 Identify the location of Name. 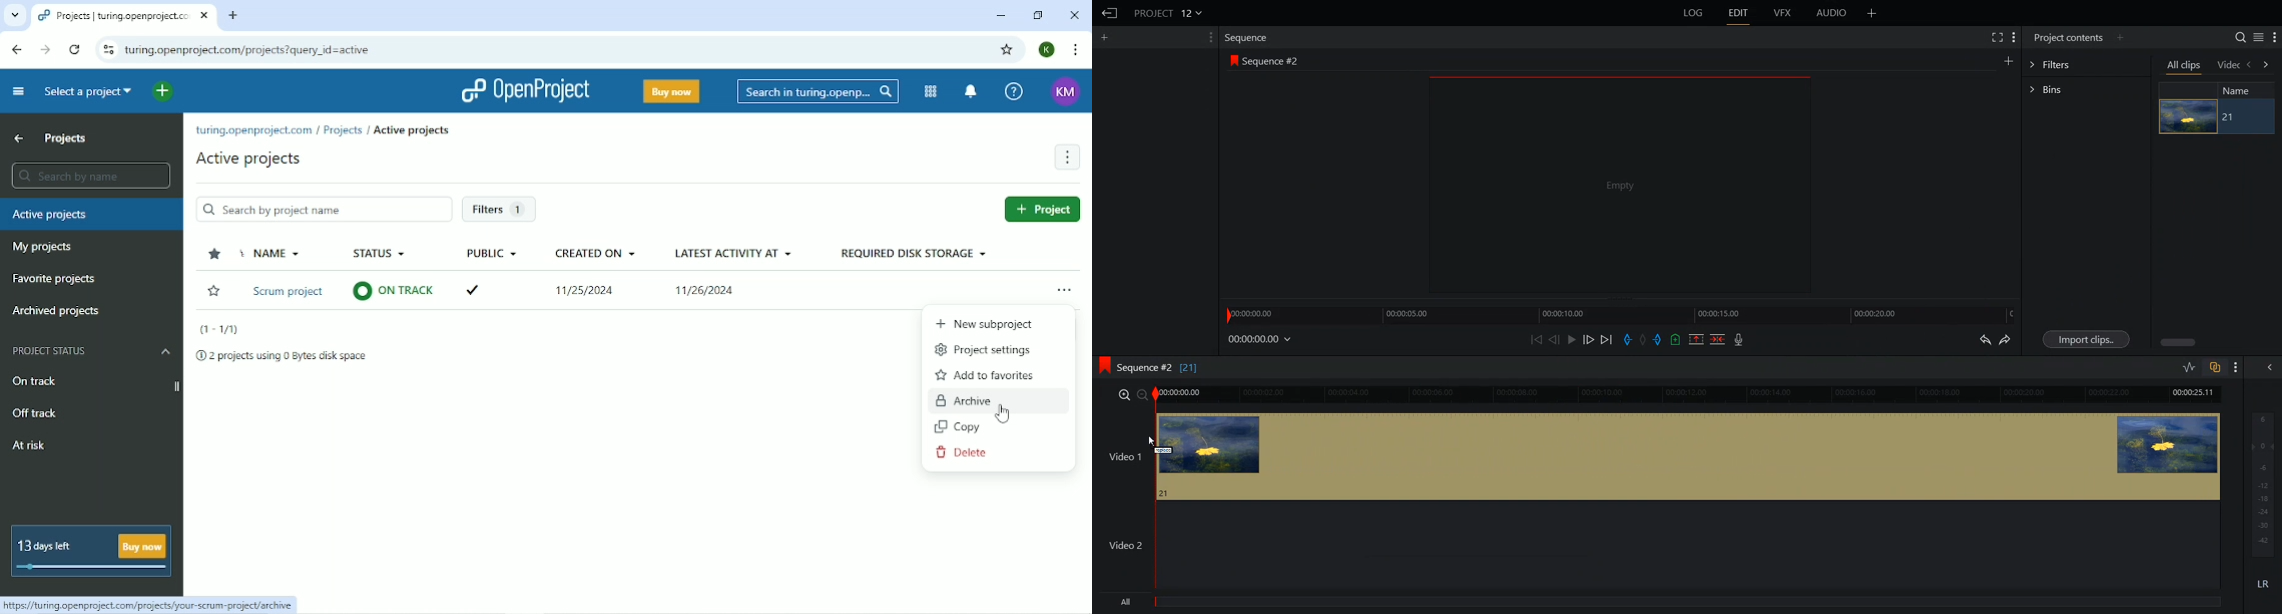
(2242, 90).